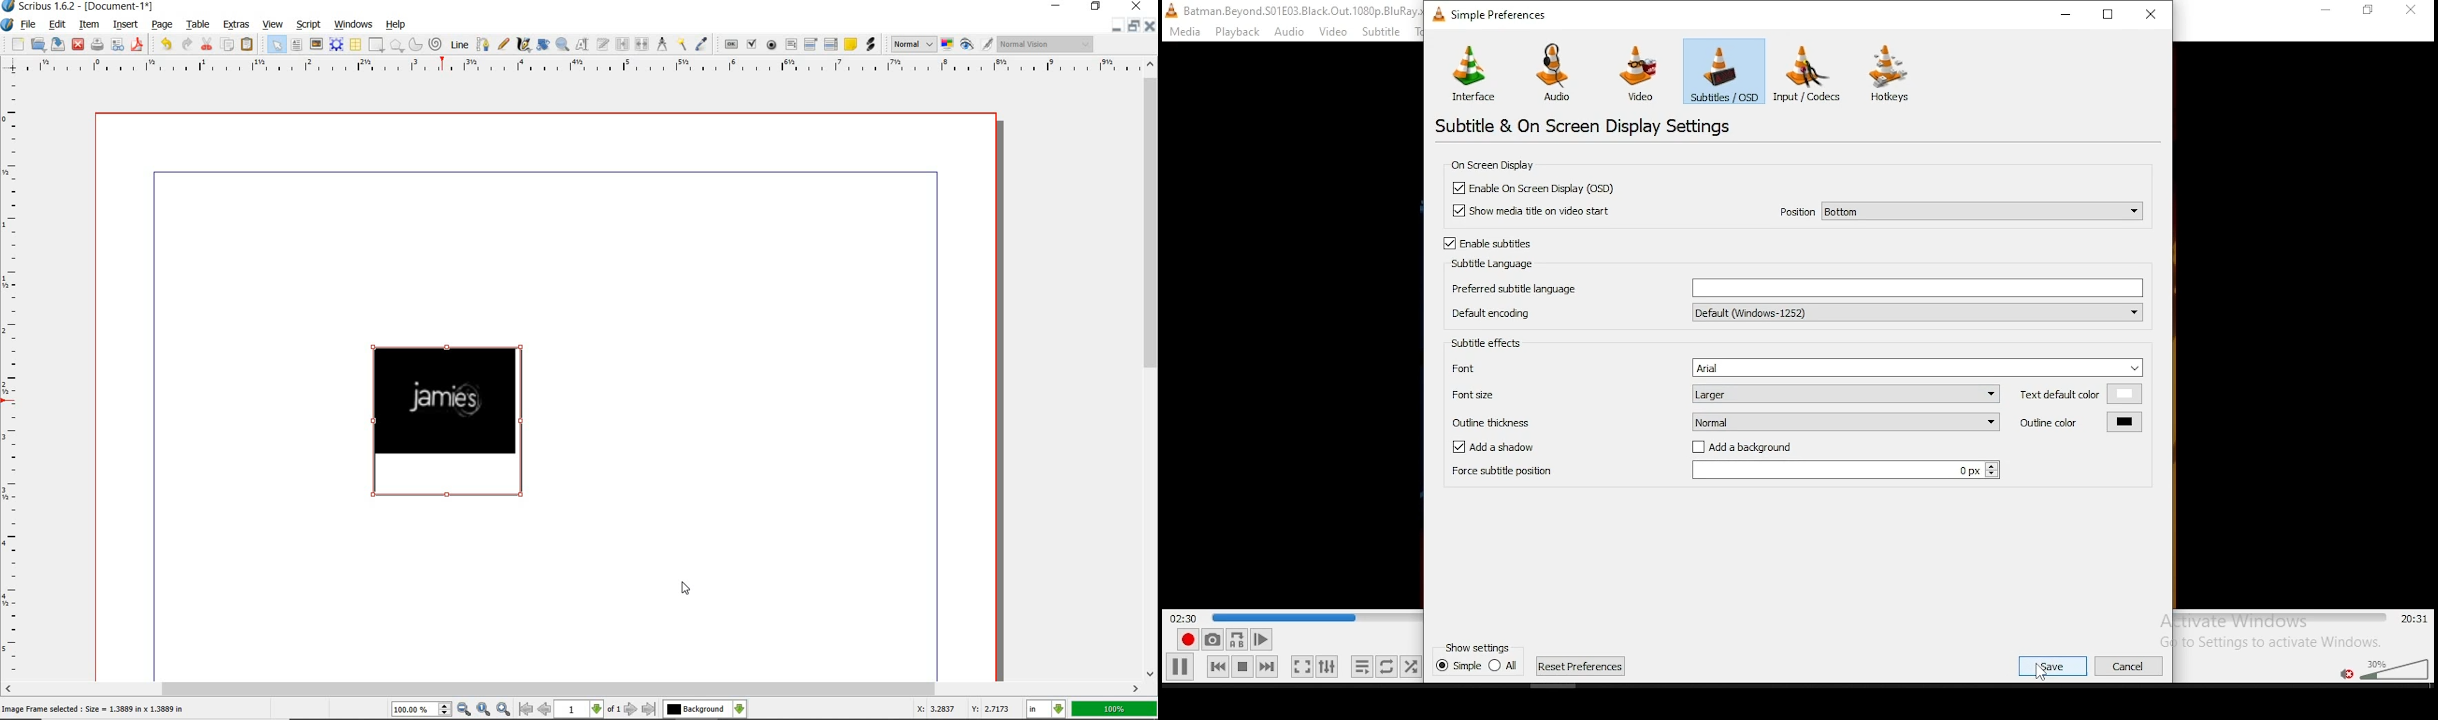 The image size is (2464, 728). I want to click on font size  Larger, so click(1723, 393).